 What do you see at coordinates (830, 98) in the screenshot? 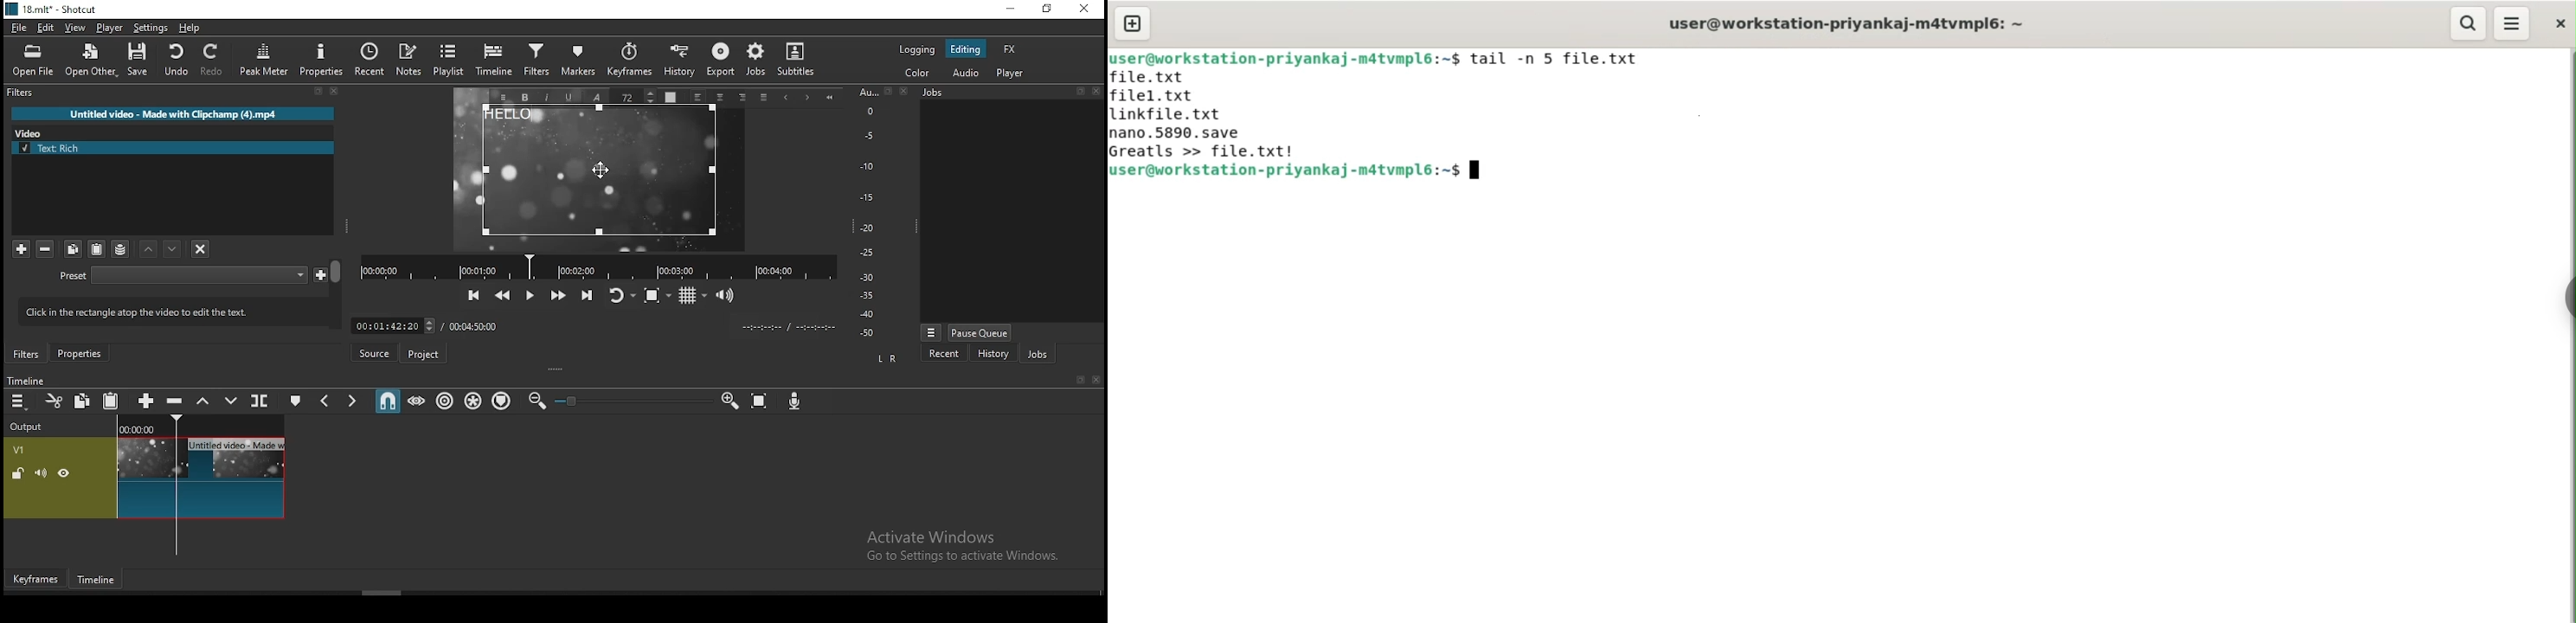
I see `Start` at bounding box center [830, 98].